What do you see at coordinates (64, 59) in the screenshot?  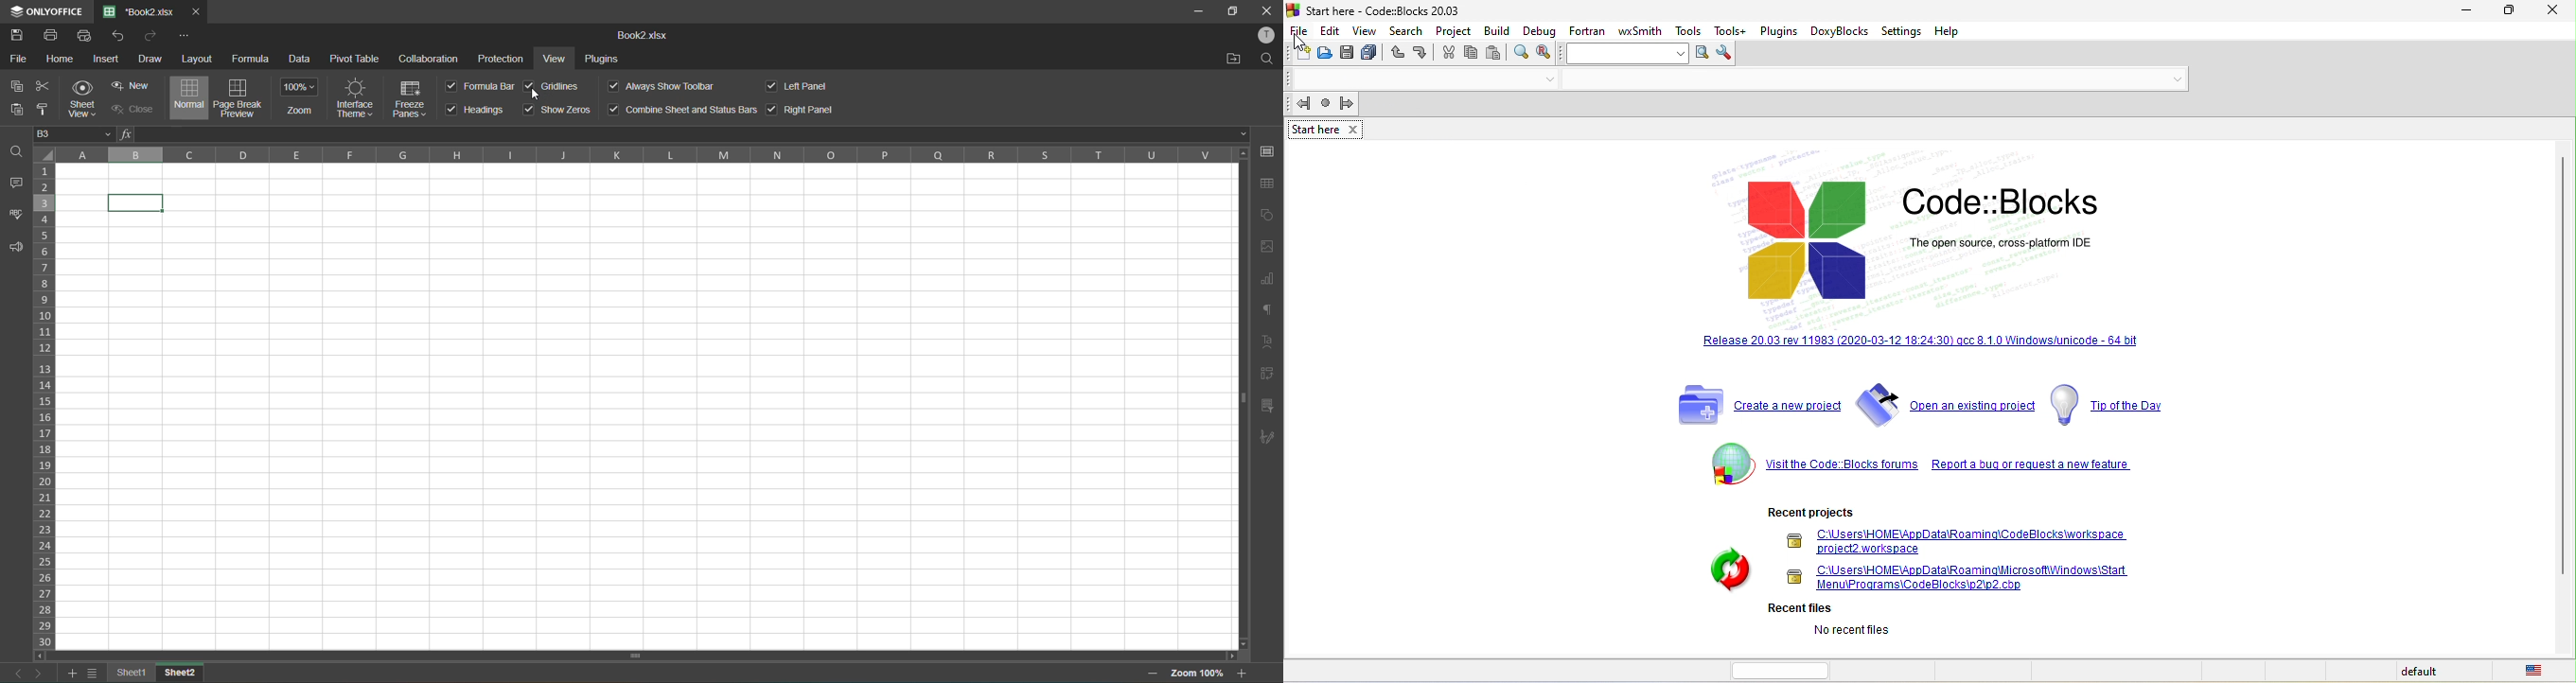 I see `home` at bounding box center [64, 59].